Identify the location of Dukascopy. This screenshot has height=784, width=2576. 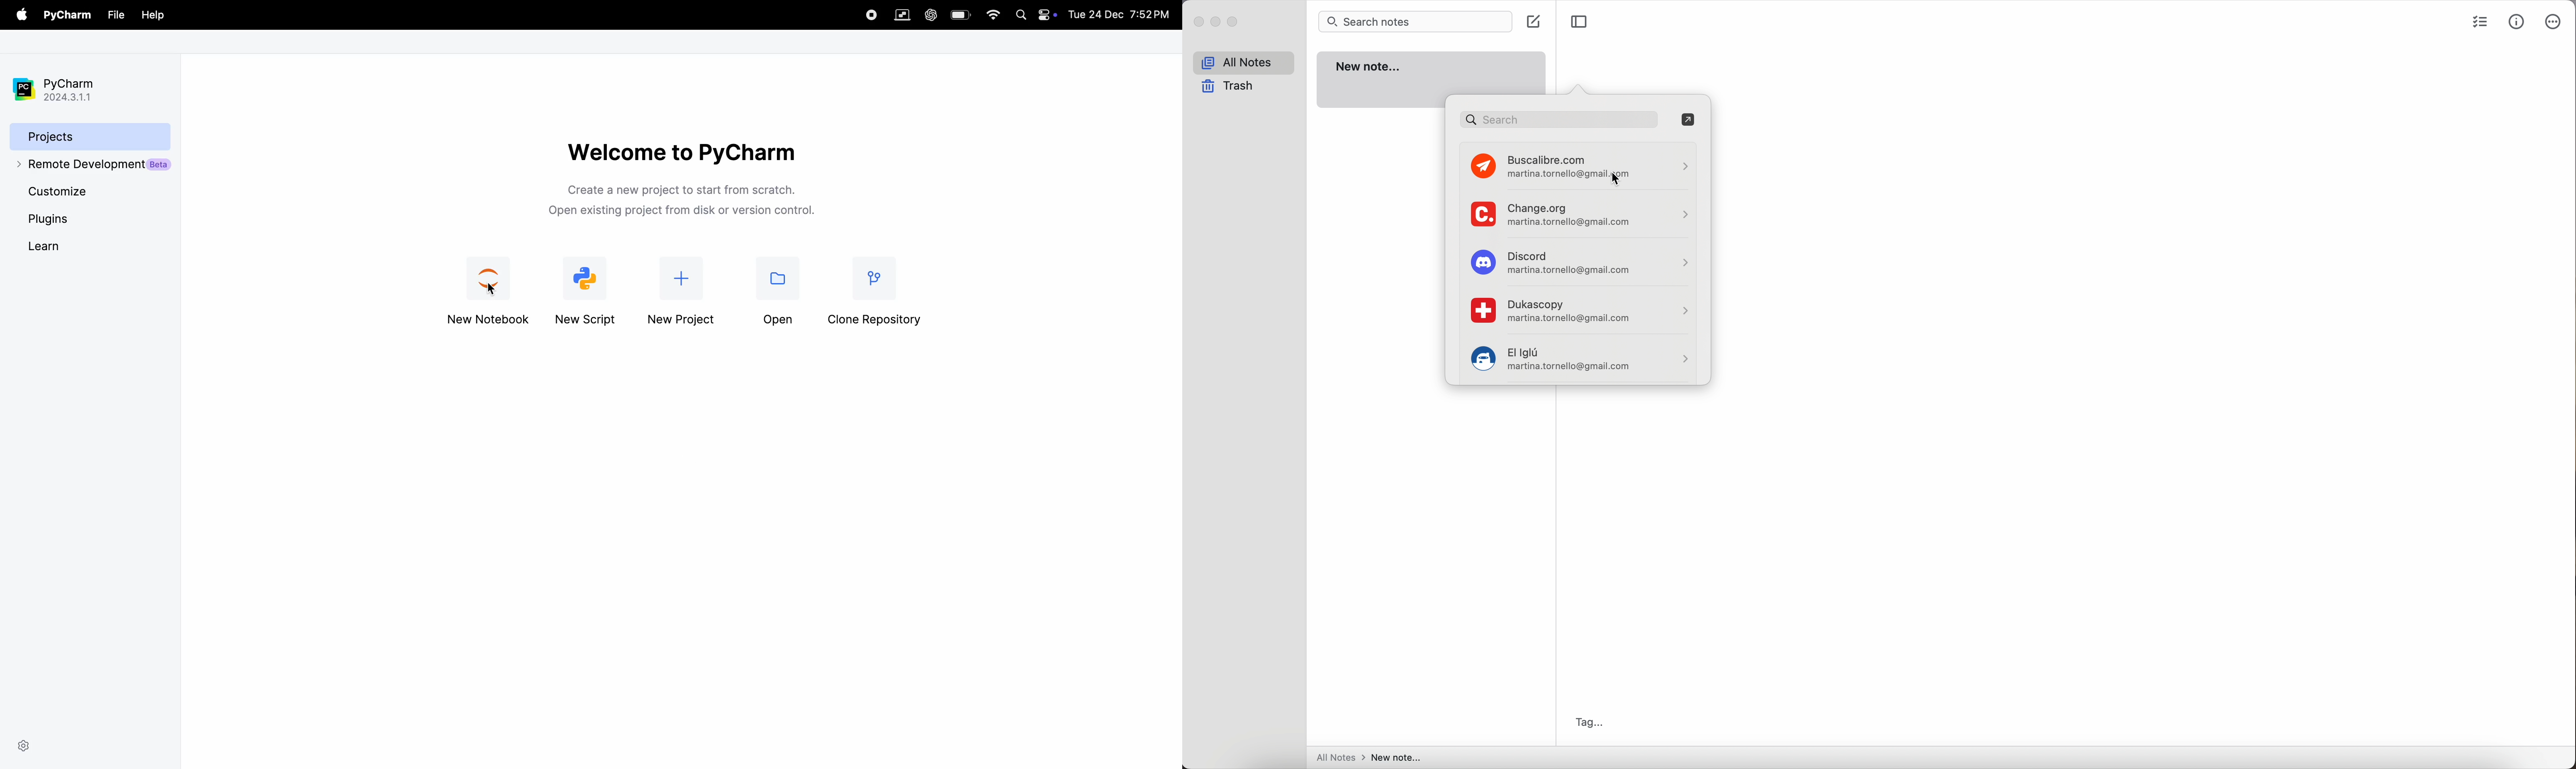
(1577, 313).